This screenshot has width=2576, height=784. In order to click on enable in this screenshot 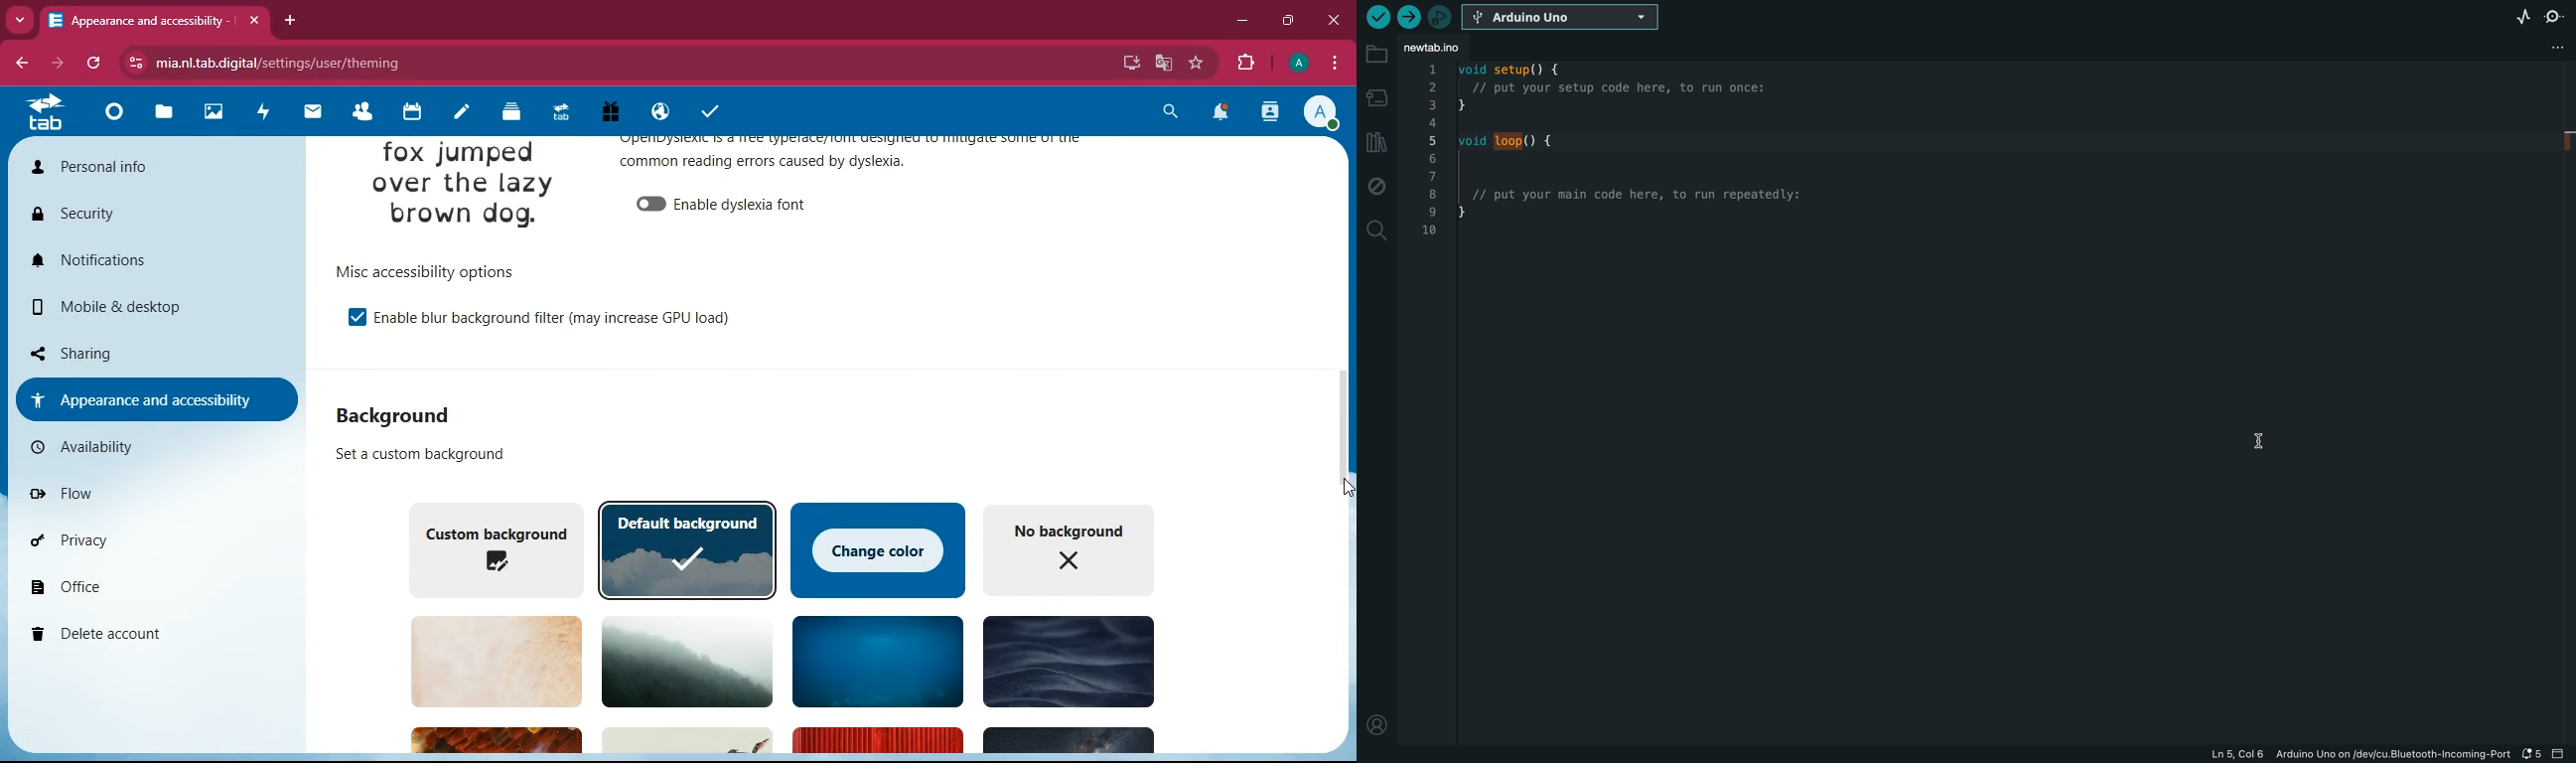, I will do `click(755, 206)`.